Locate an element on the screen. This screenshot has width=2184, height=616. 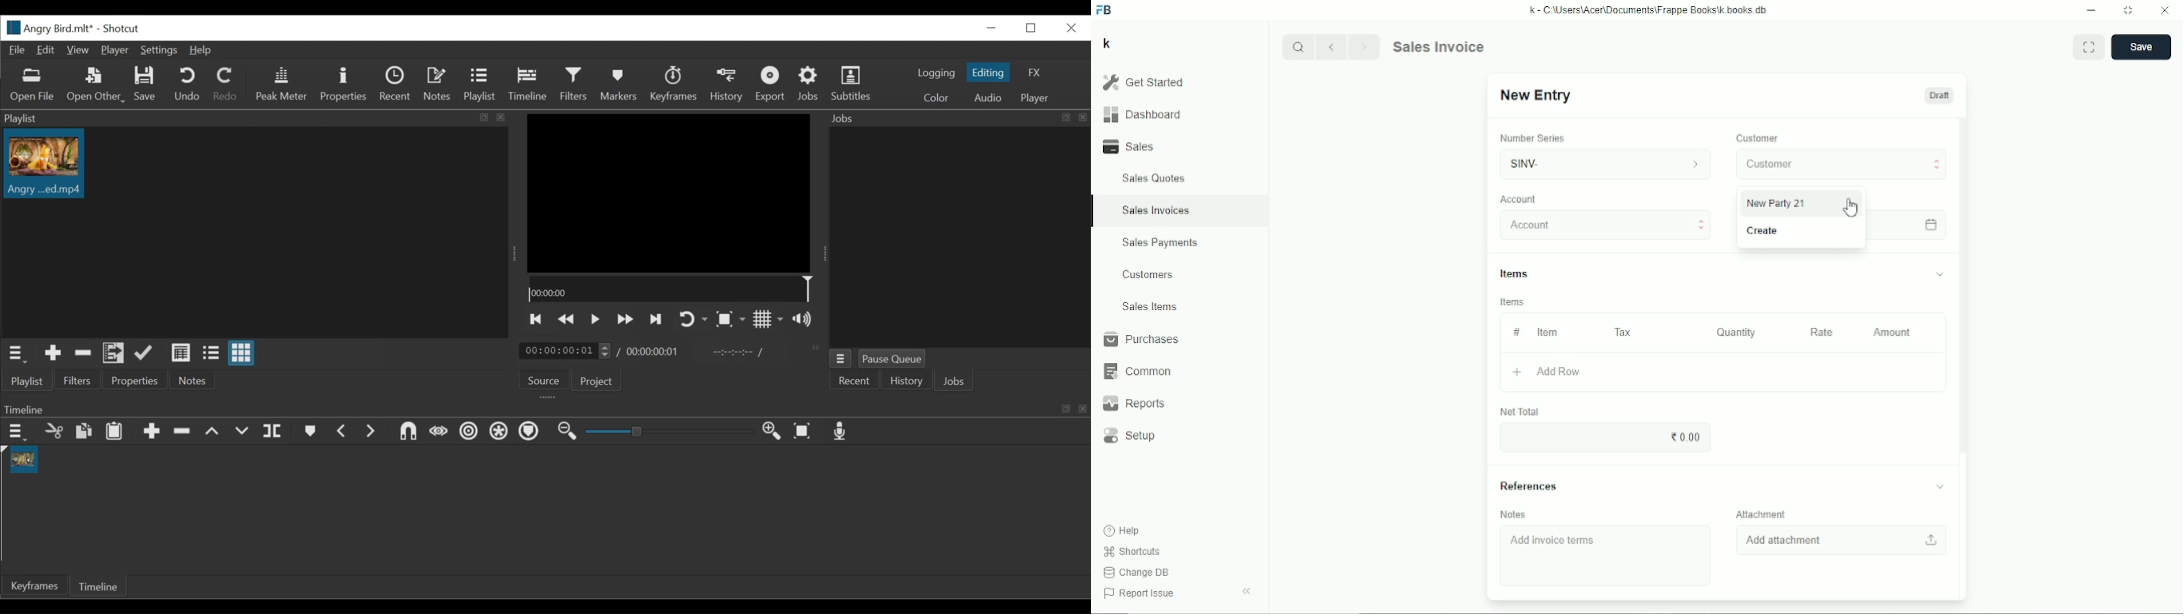
Redo is located at coordinates (227, 84).